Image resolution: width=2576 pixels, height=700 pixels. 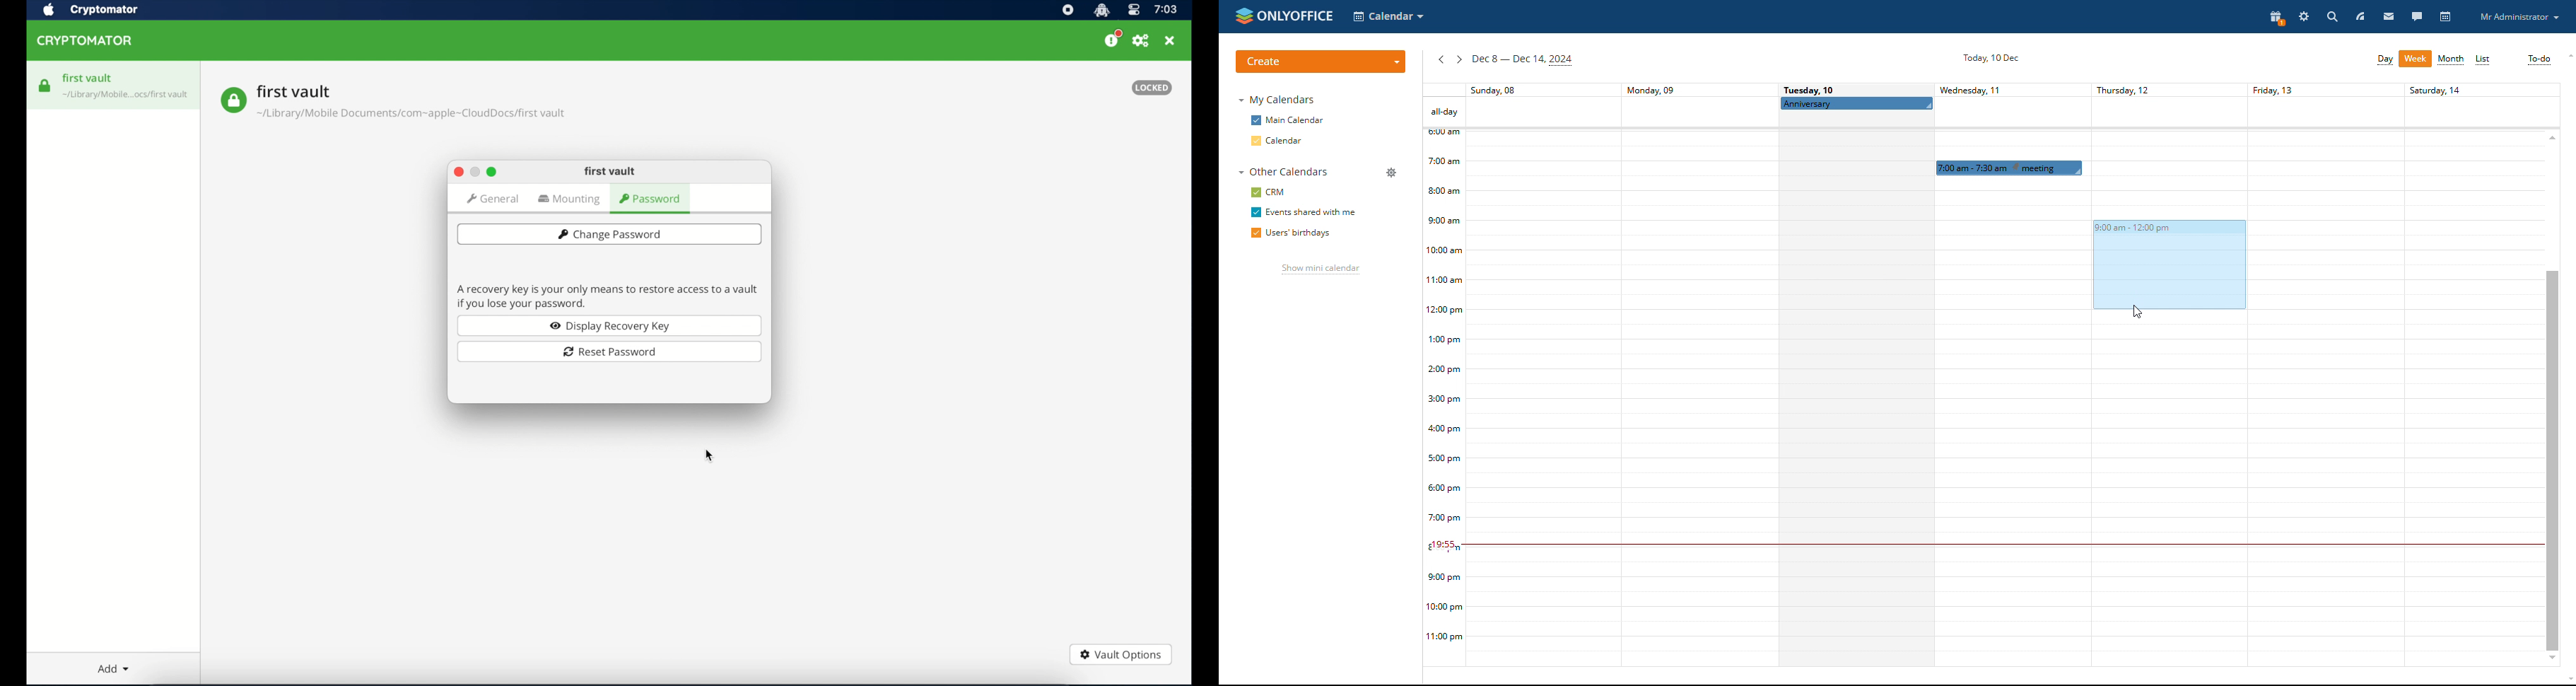 I want to click on reset password, so click(x=610, y=352).